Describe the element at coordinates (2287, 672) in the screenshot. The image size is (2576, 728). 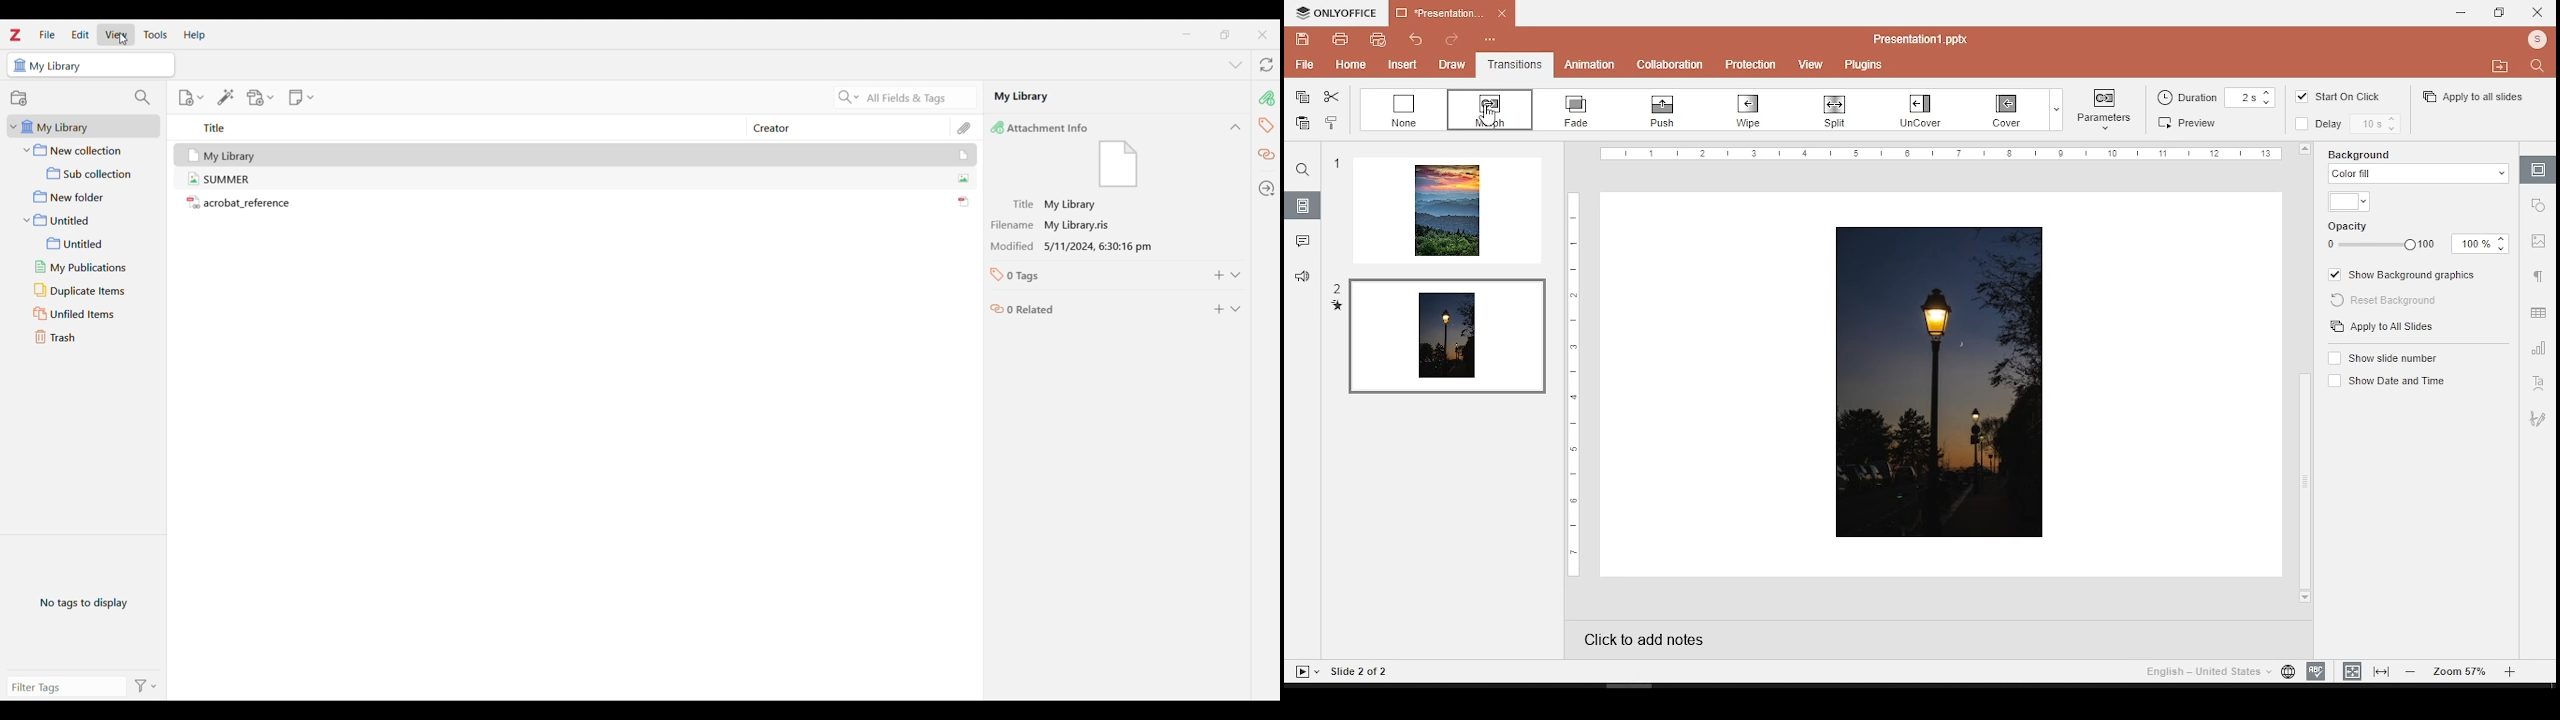
I see `language` at that location.